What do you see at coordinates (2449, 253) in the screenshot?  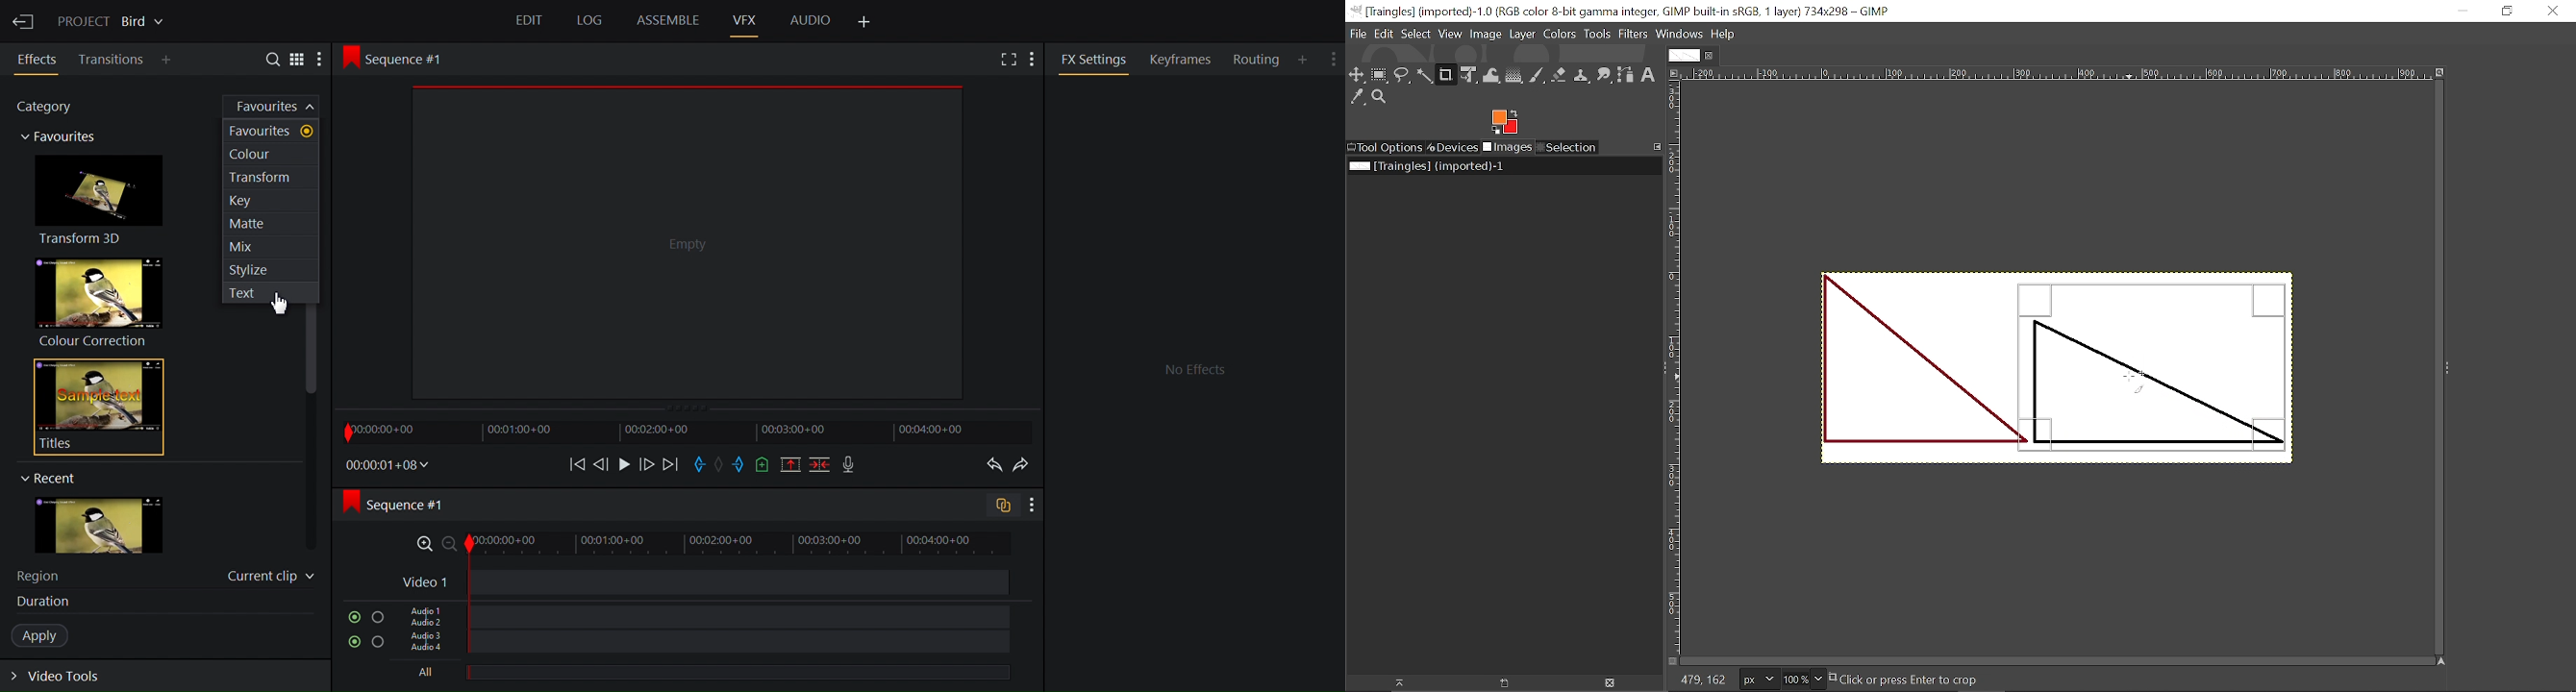 I see `Text tool` at bounding box center [2449, 253].